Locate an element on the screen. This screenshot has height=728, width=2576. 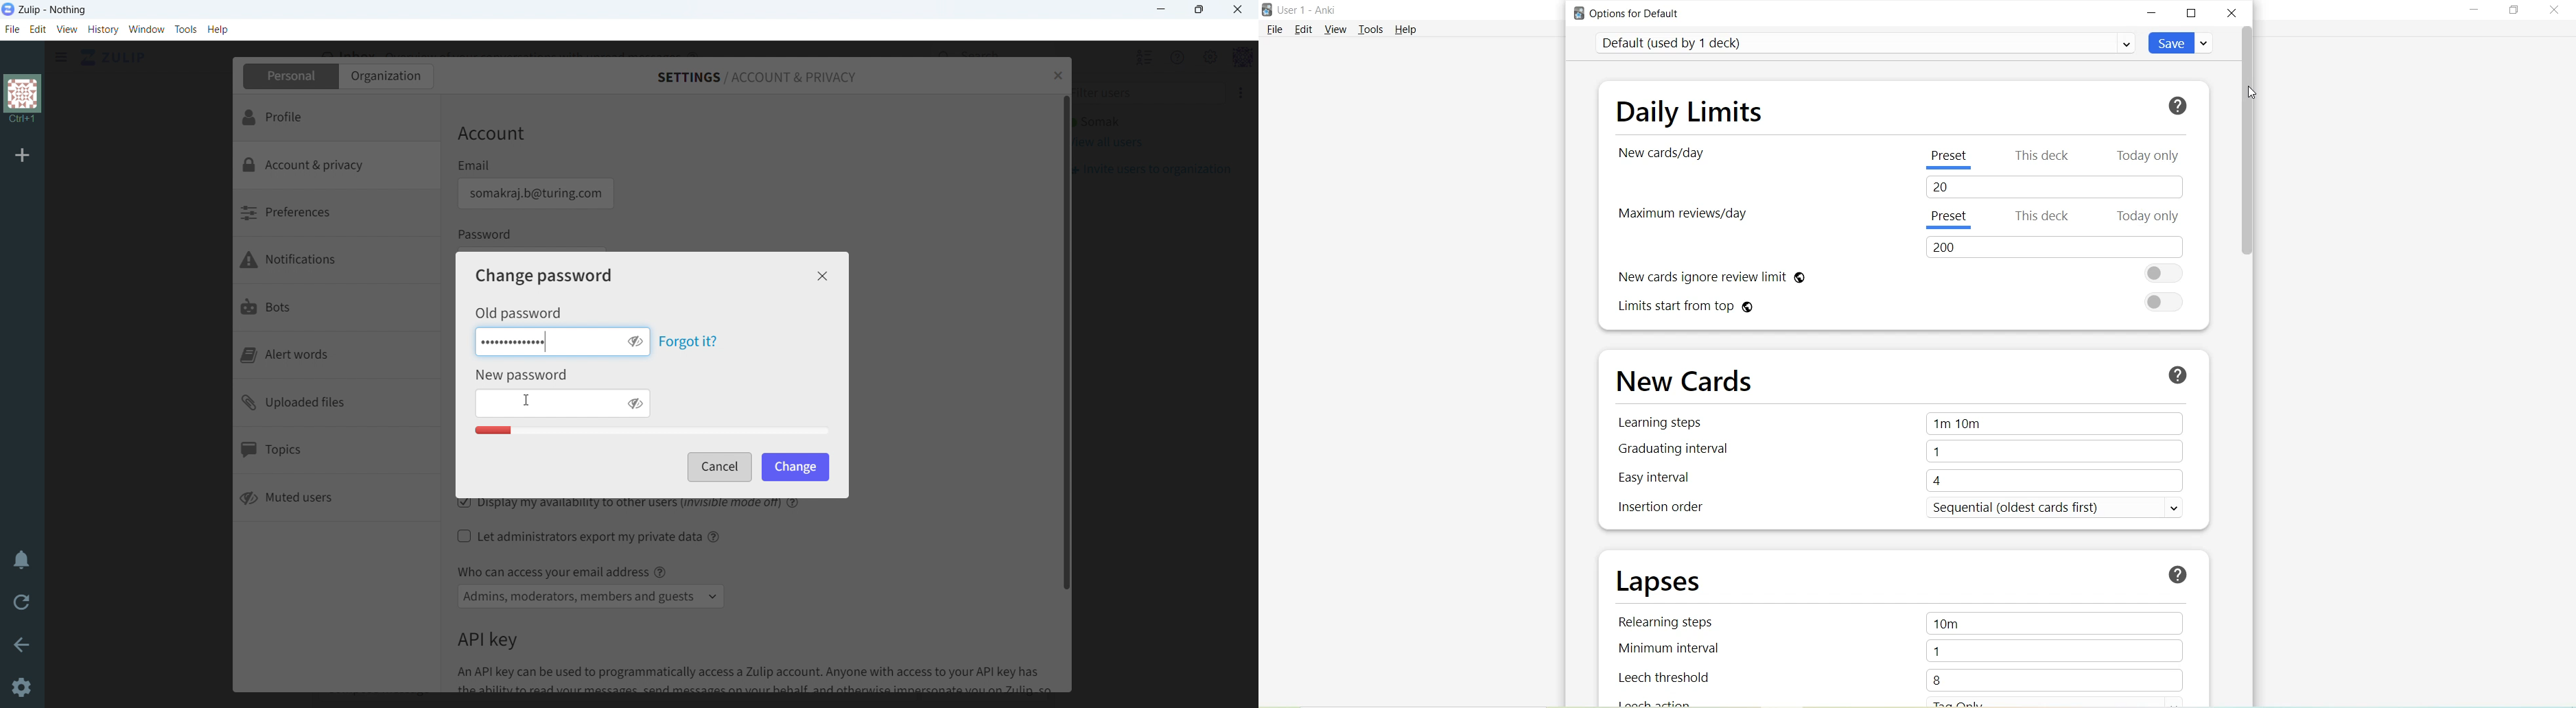
Preset is located at coordinates (1949, 159).